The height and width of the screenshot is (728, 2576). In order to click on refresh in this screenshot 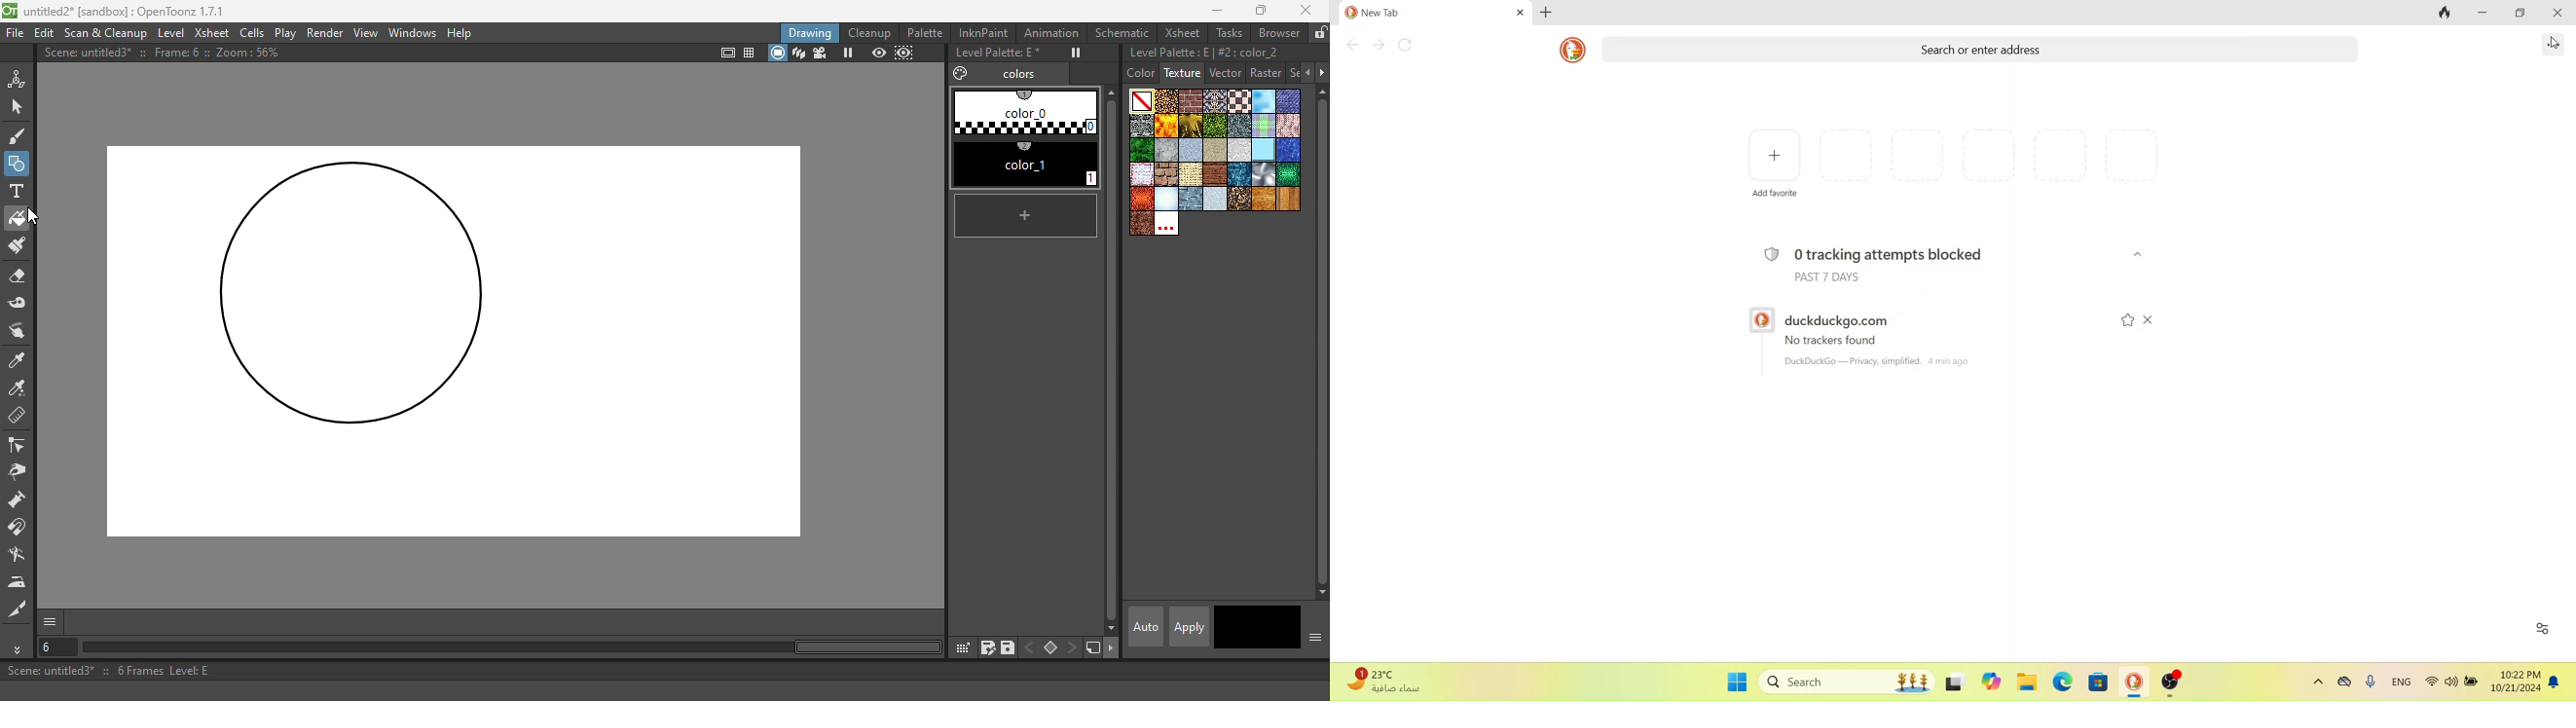, I will do `click(1406, 45)`.